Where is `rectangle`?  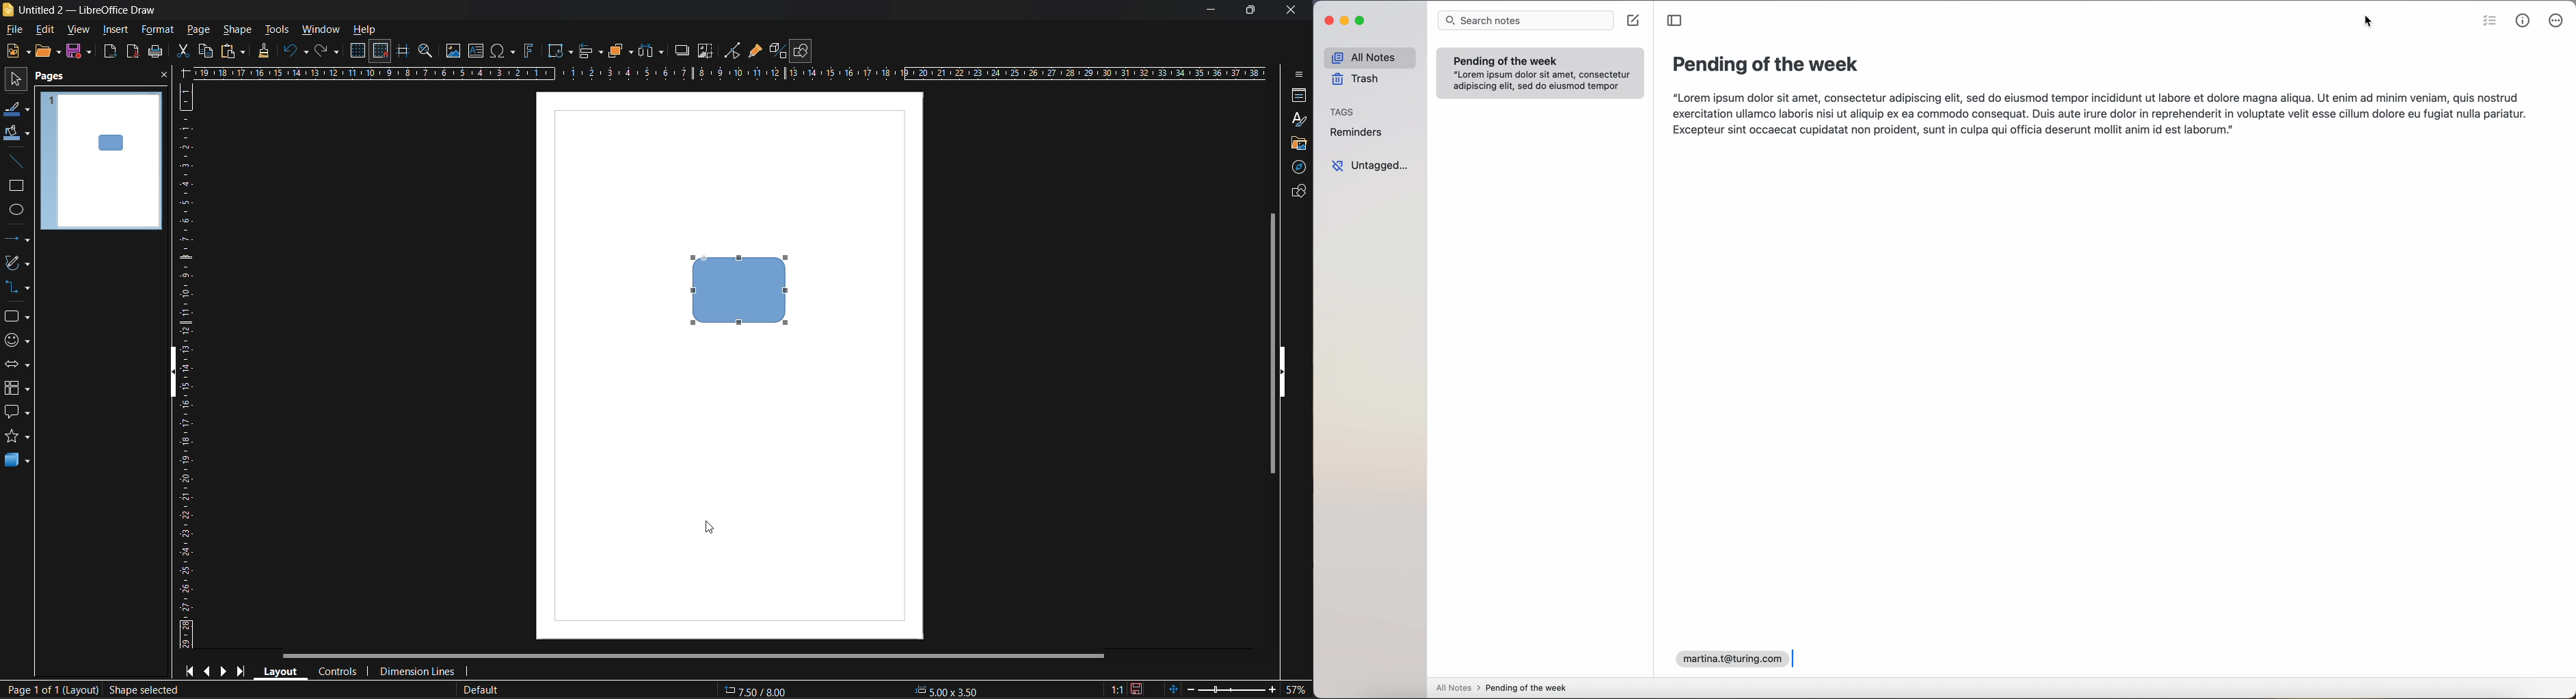 rectangle is located at coordinates (14, 187).